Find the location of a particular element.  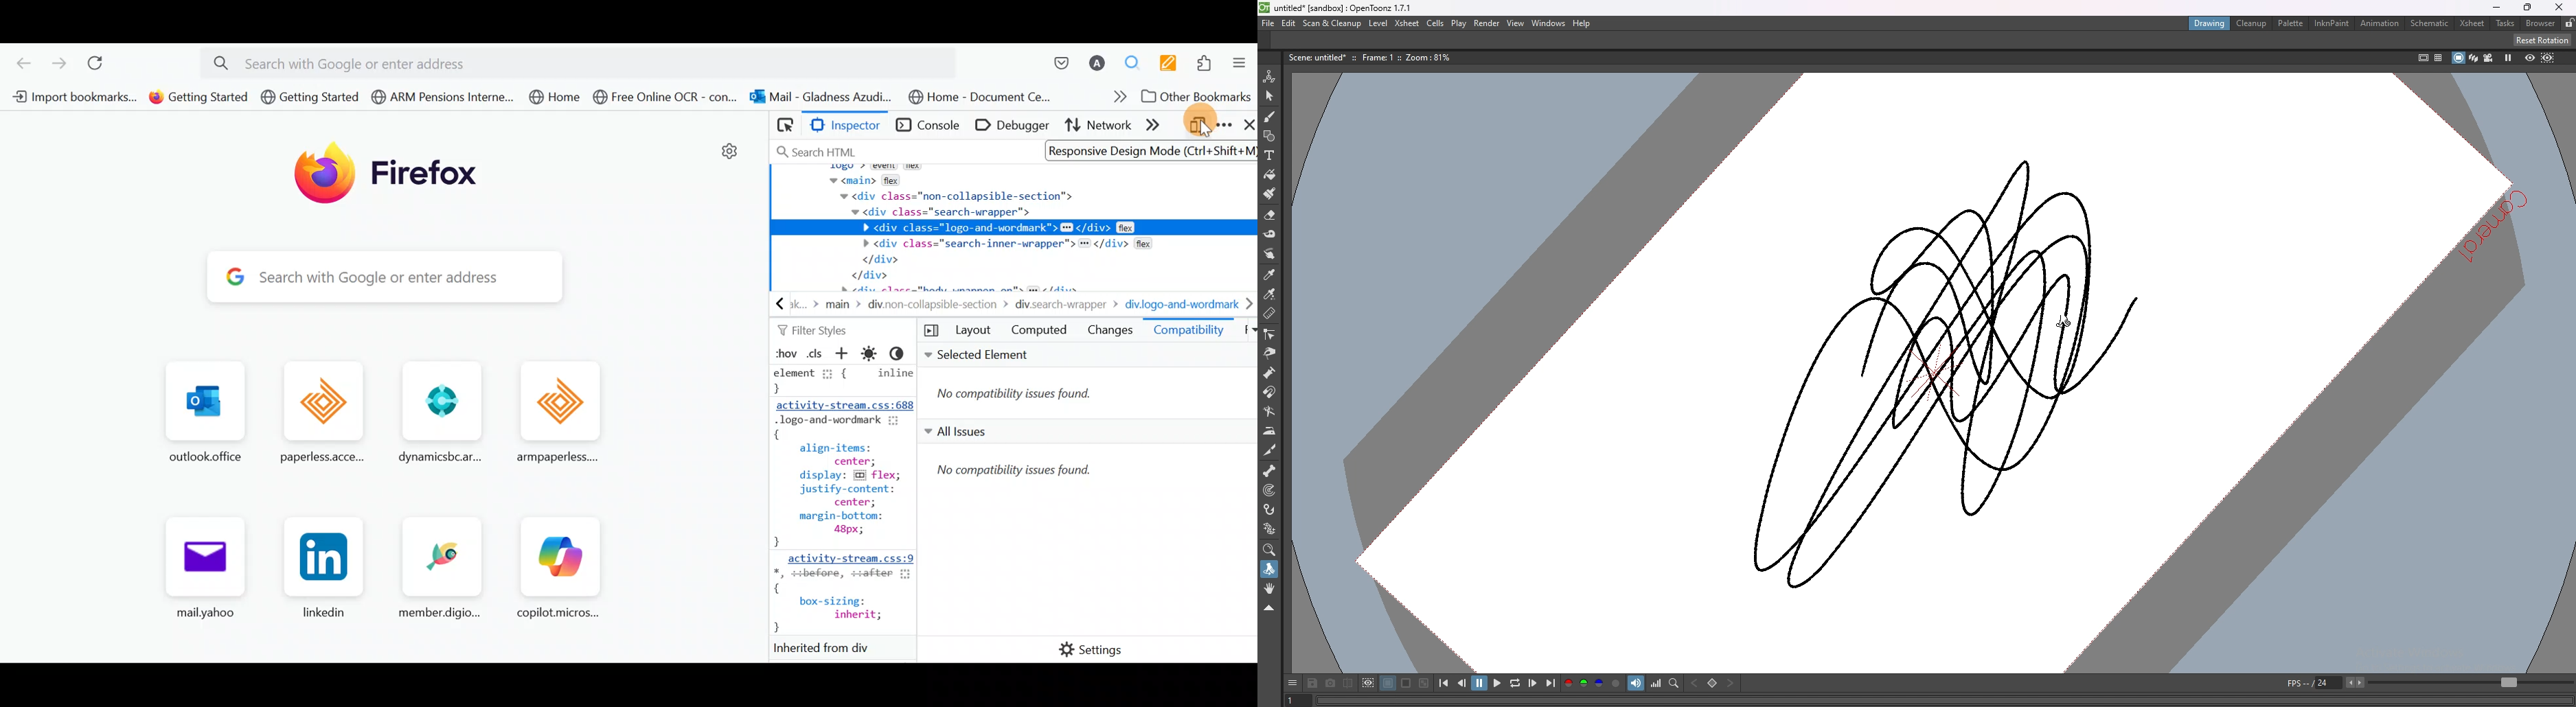

Reload current page is located at coordinates (100, 62).